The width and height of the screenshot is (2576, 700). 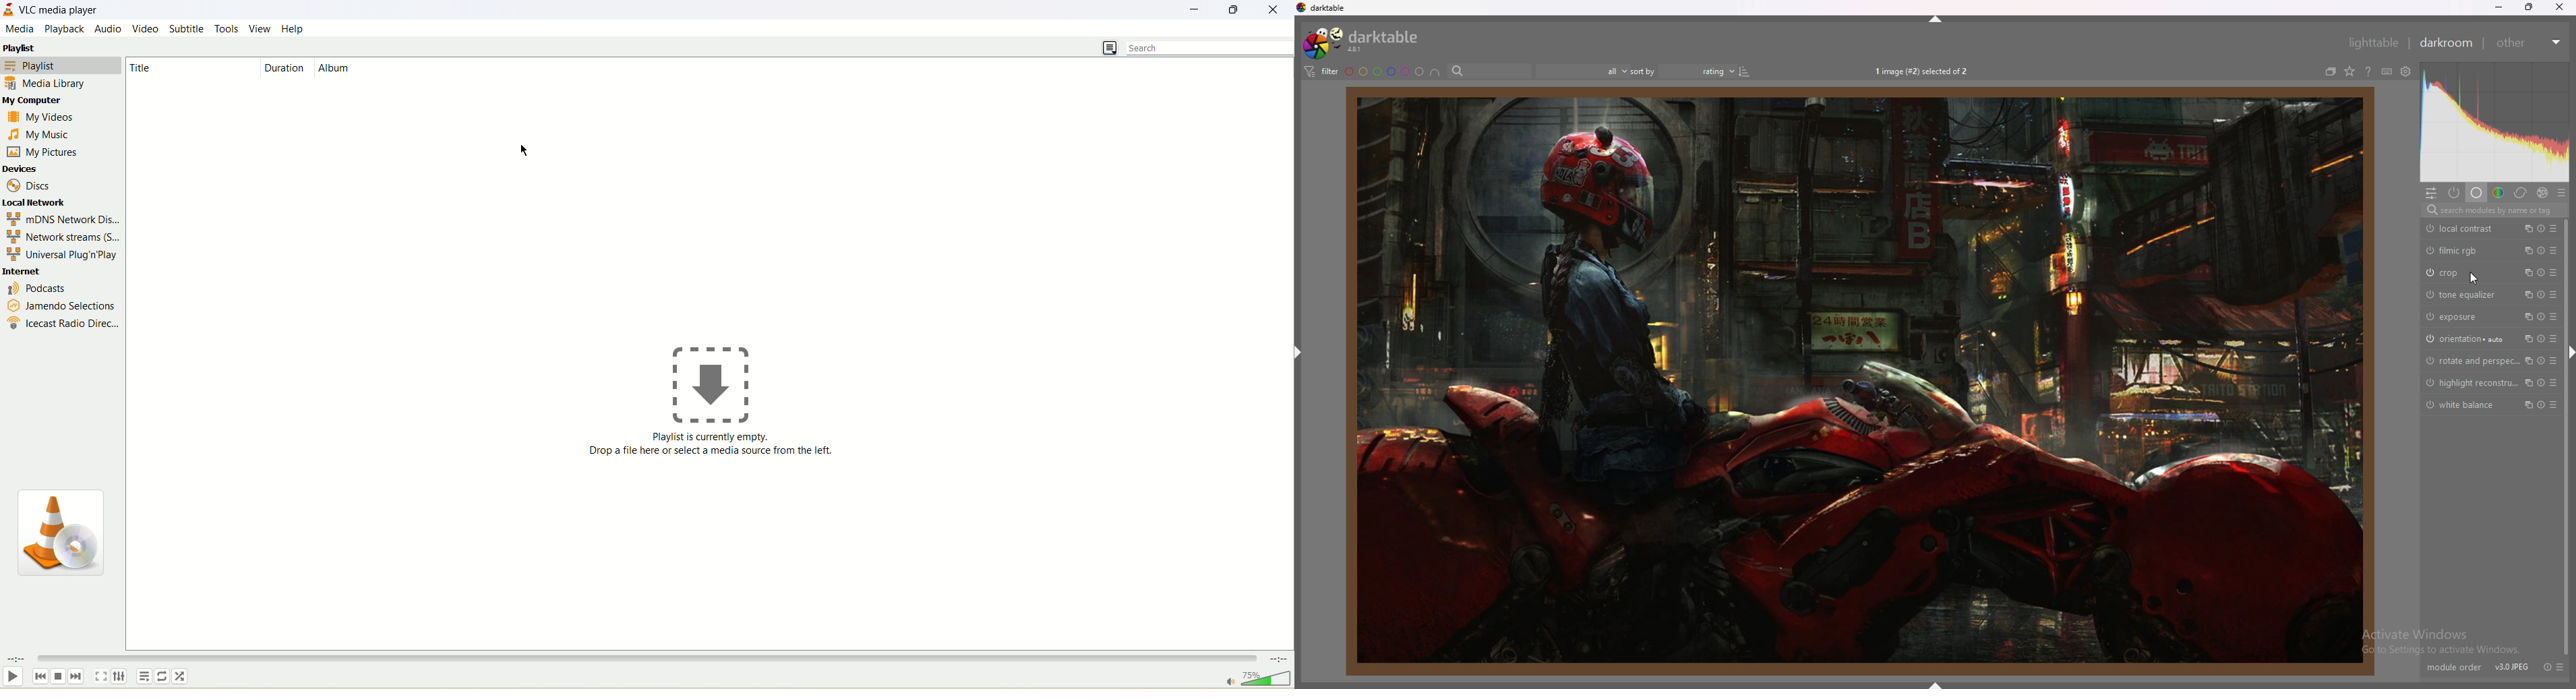 I want to click on sort by, so click(x=1644, y=71).